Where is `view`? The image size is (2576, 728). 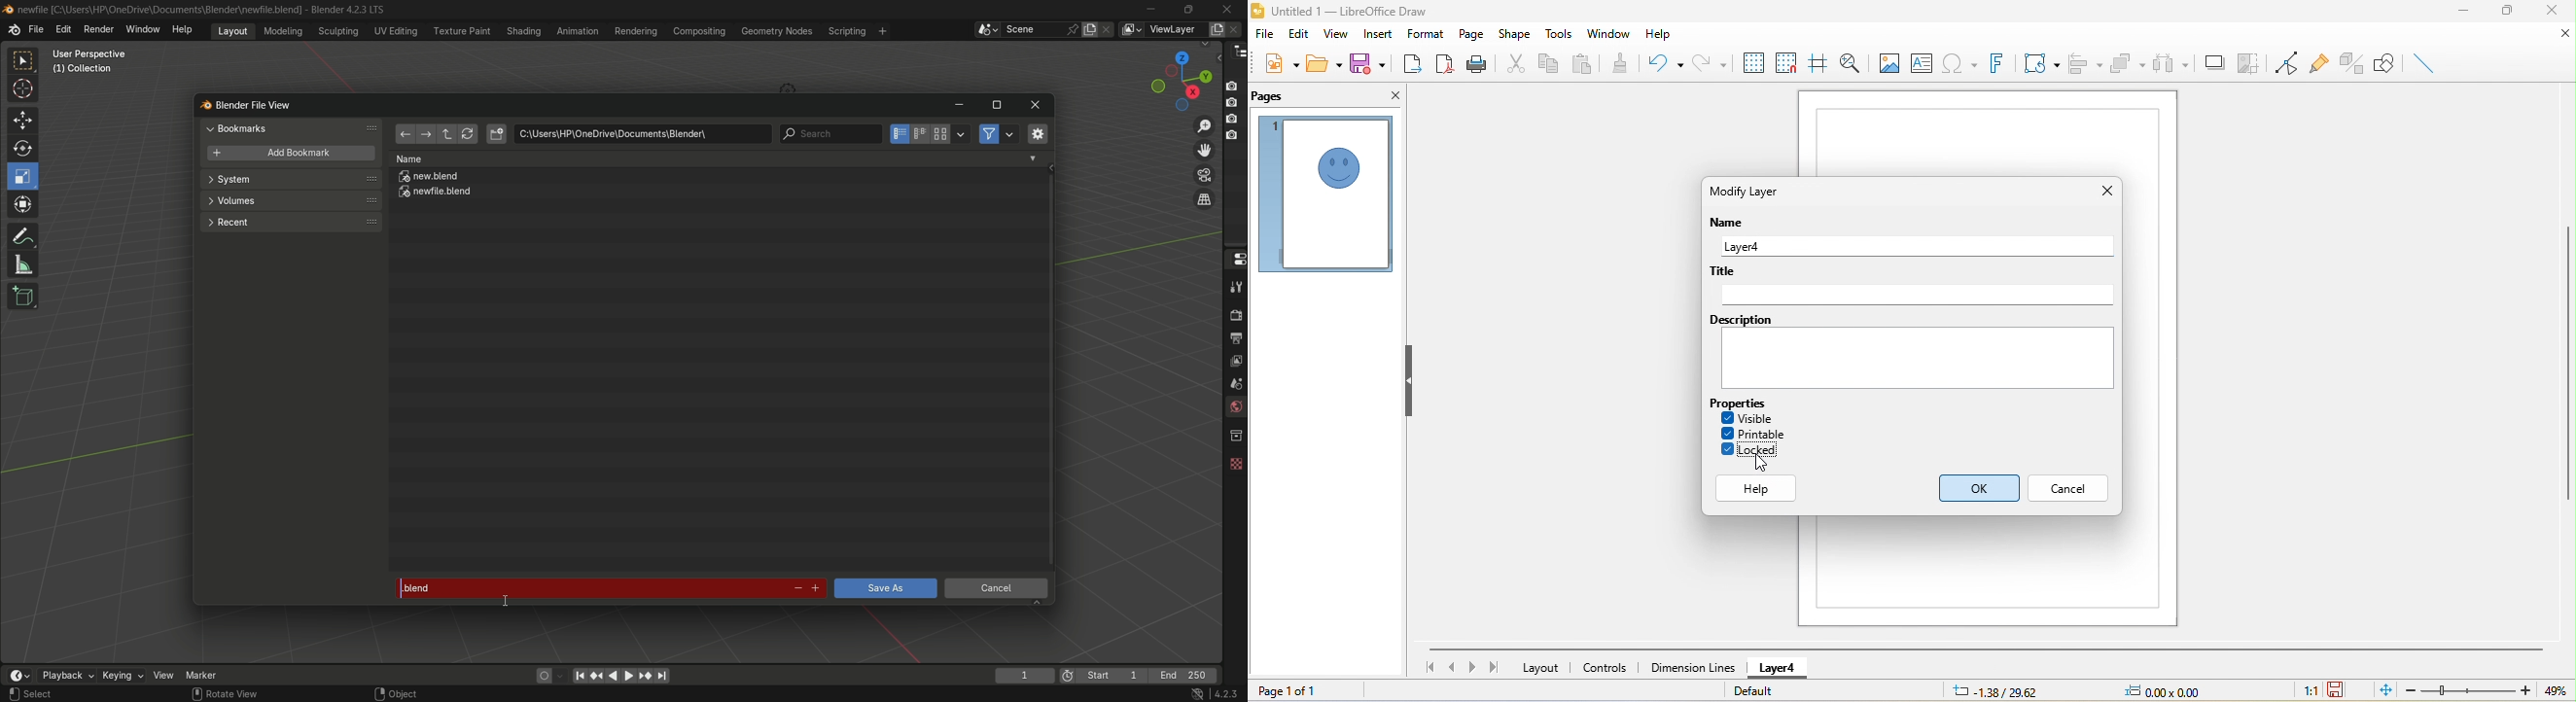 view is located at coordinates (1333, 34).